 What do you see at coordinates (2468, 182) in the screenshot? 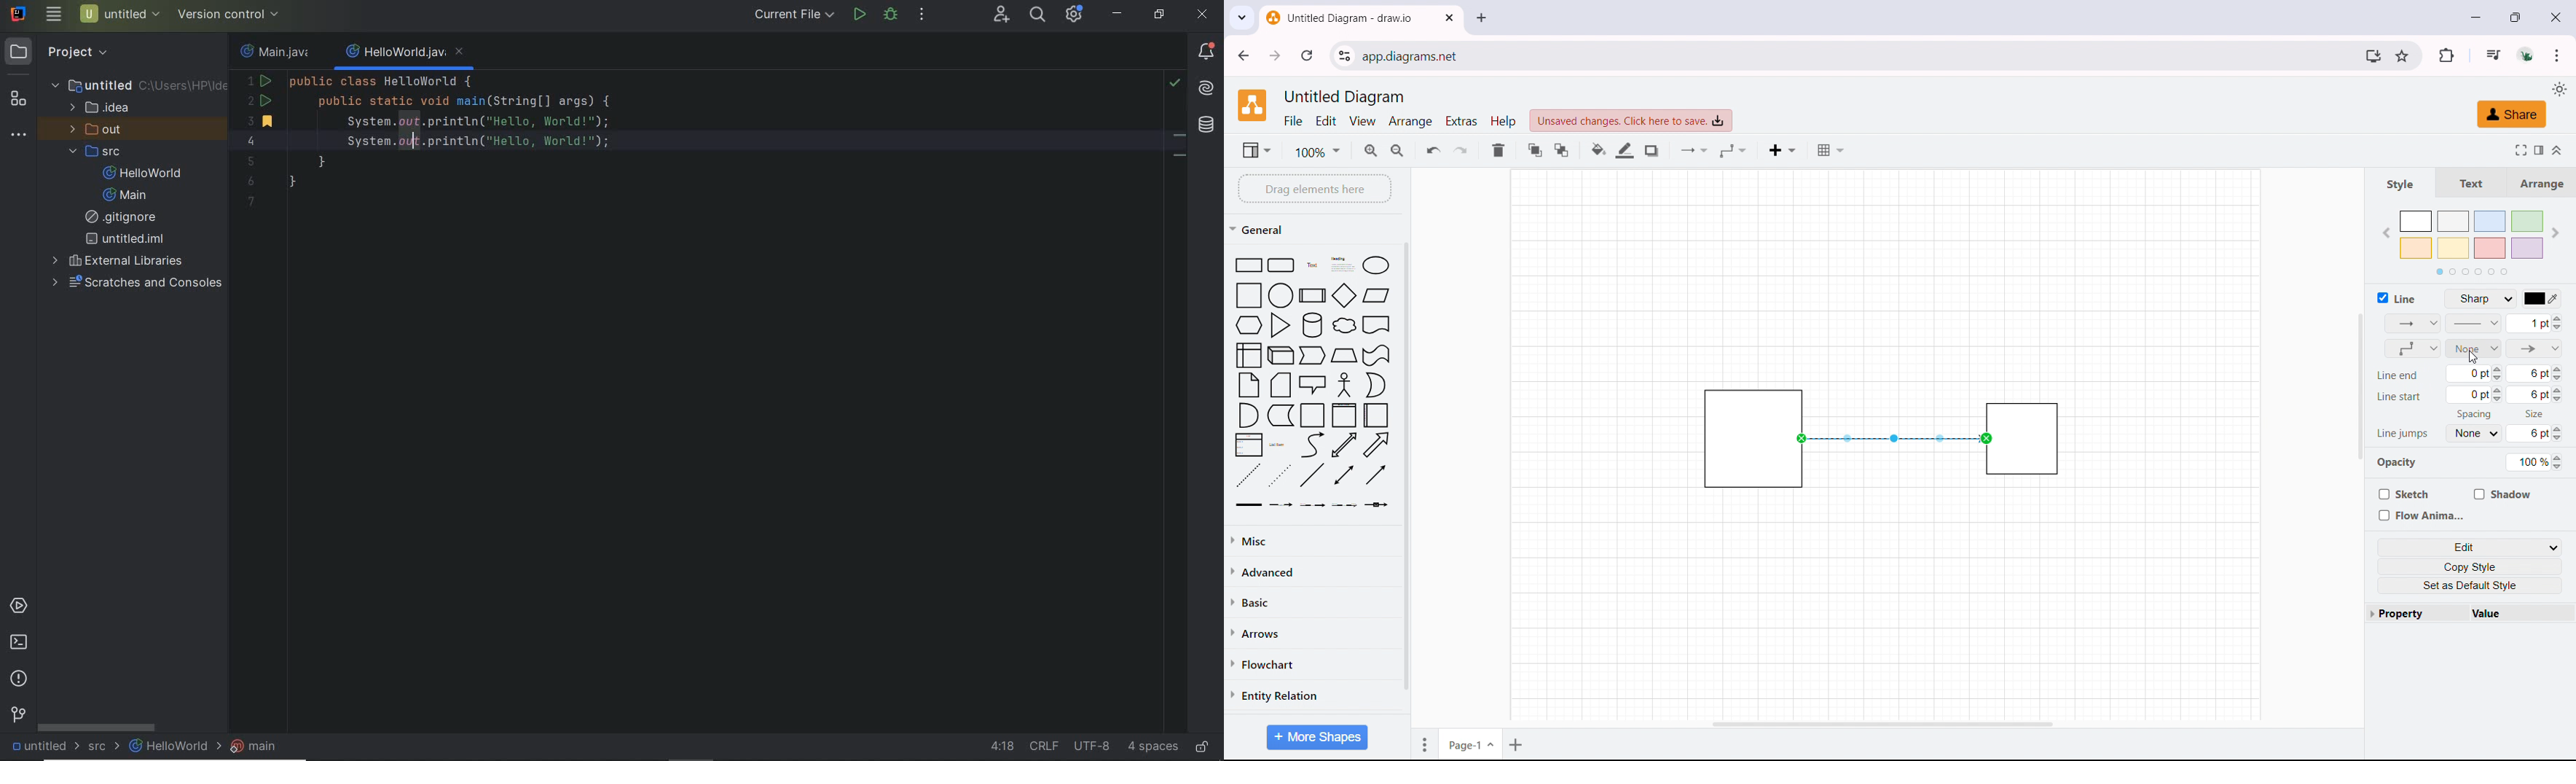
I see `text` at bounding box center [2468, 182].